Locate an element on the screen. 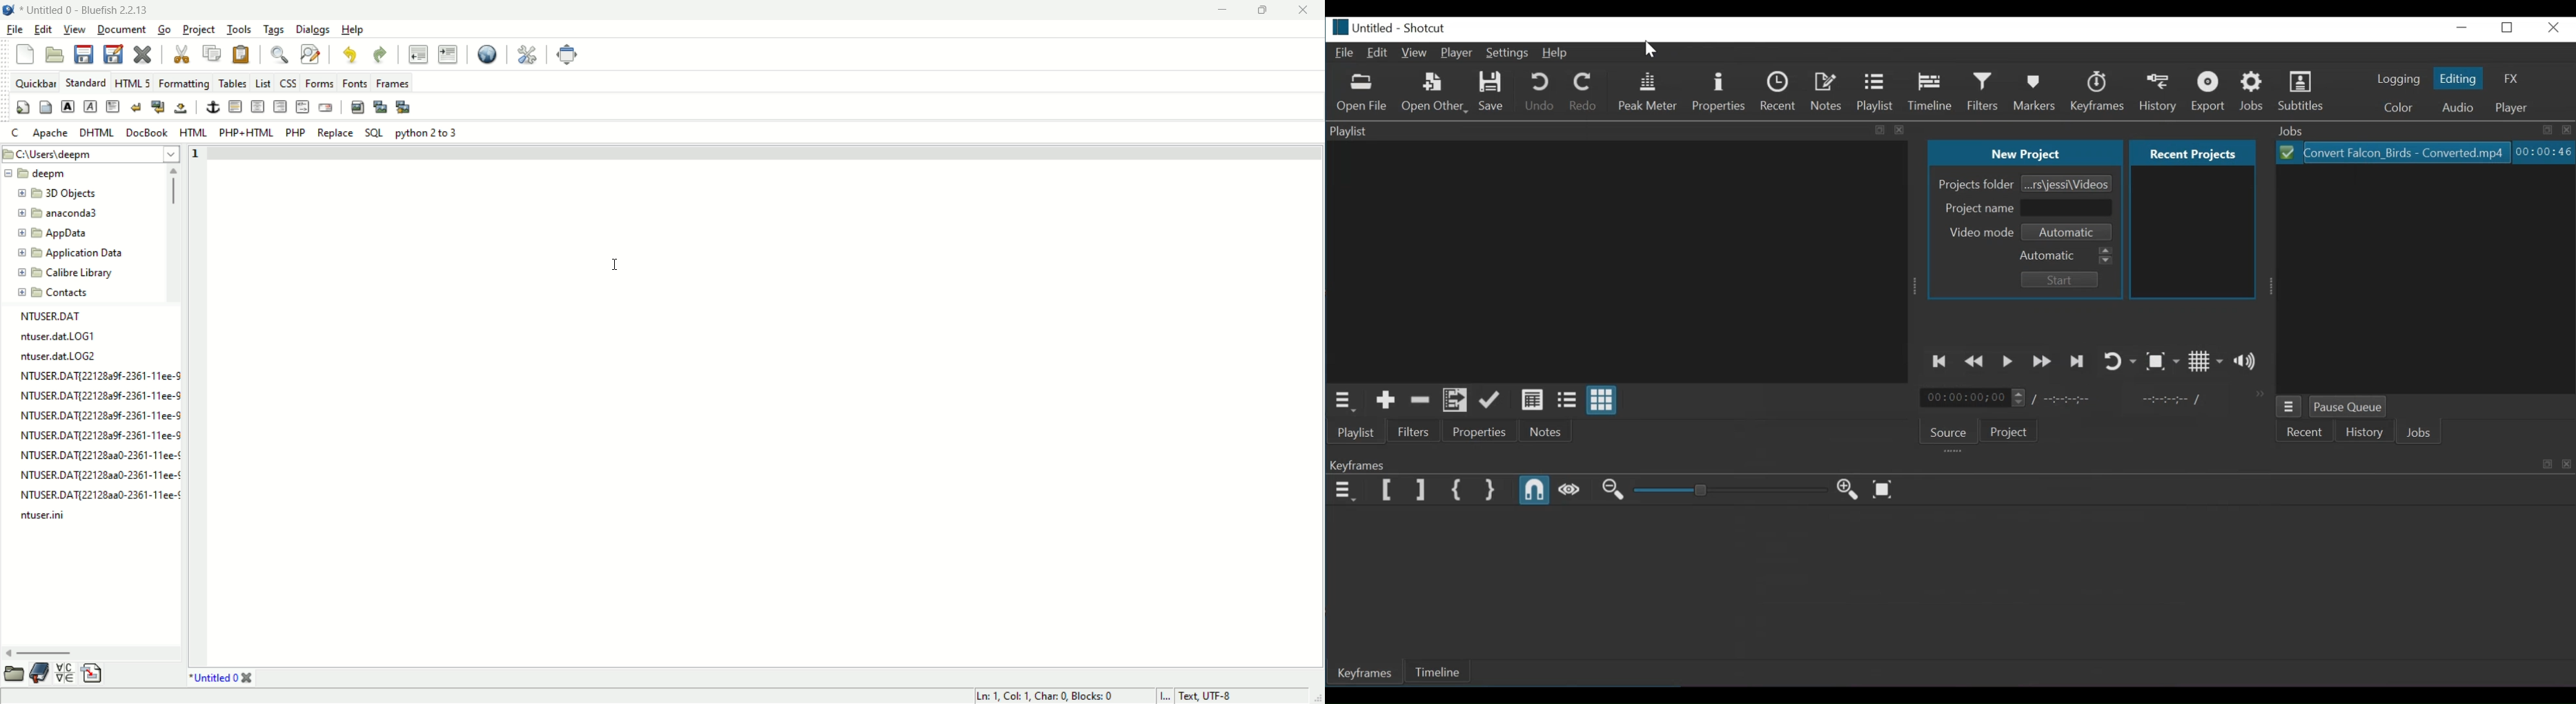  Zoom Keyframe out is located at coordinates (1613, 492).